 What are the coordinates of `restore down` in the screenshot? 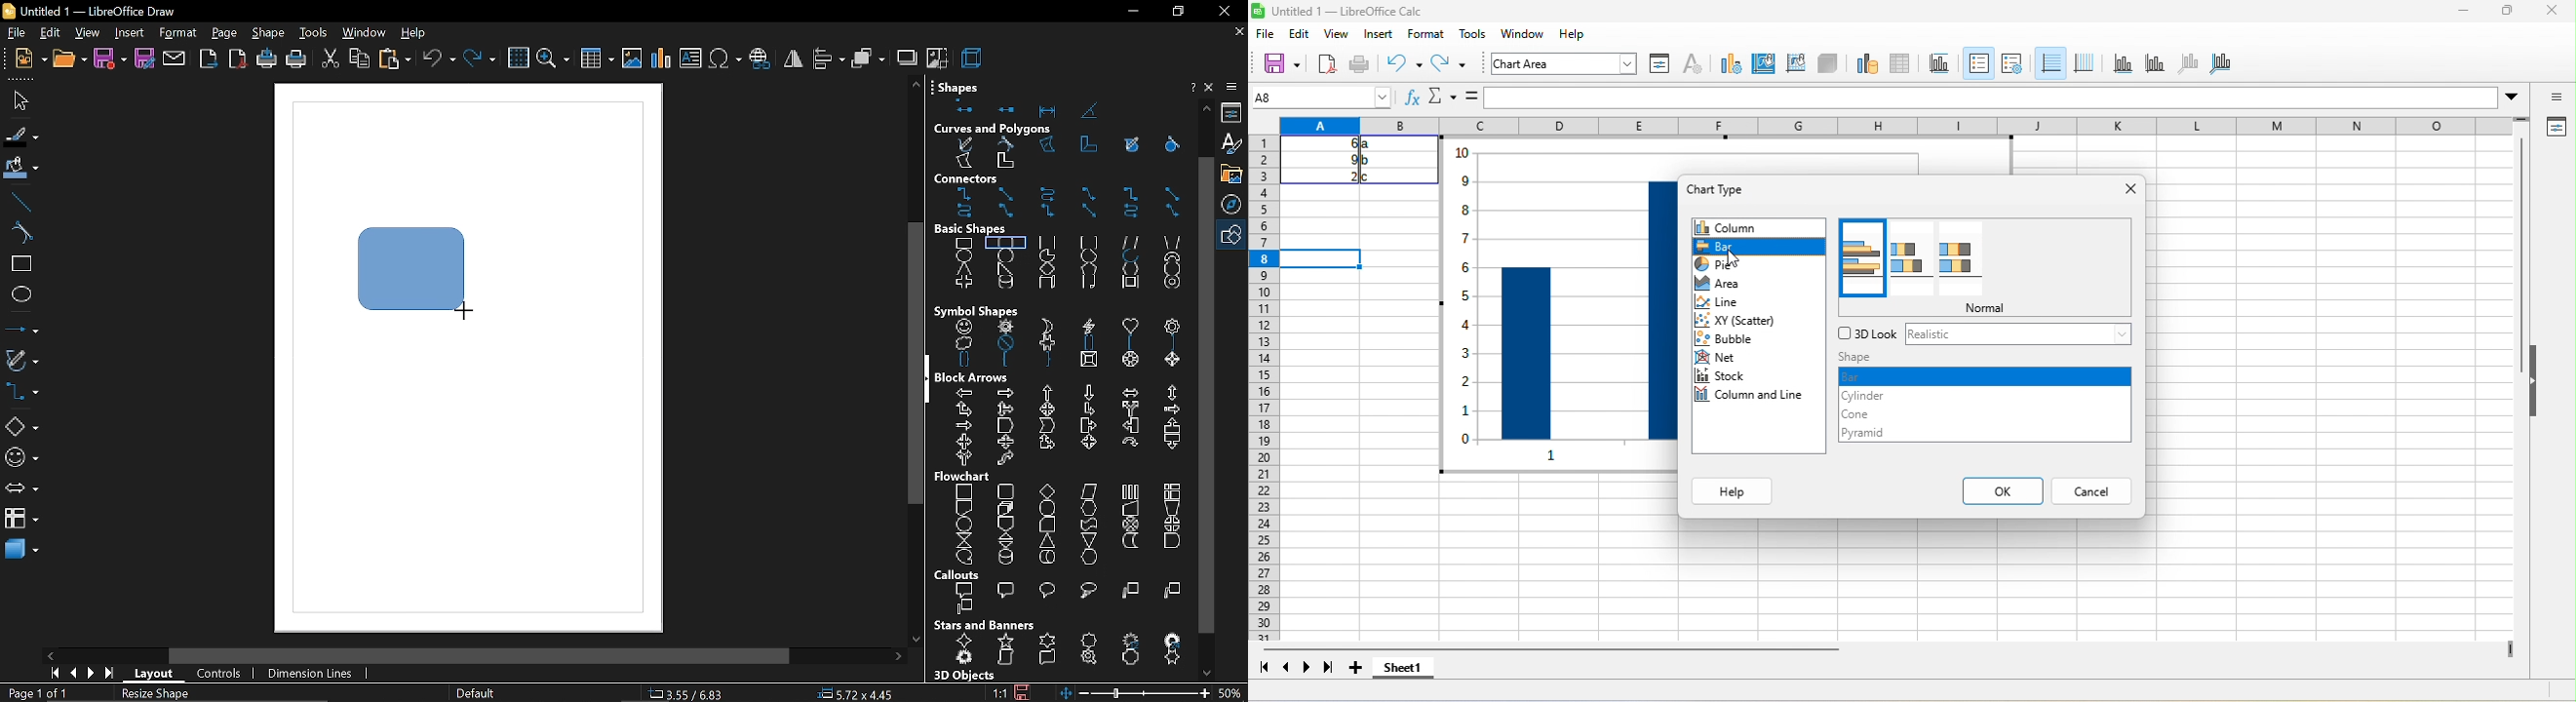 It's located at (1176, 12).